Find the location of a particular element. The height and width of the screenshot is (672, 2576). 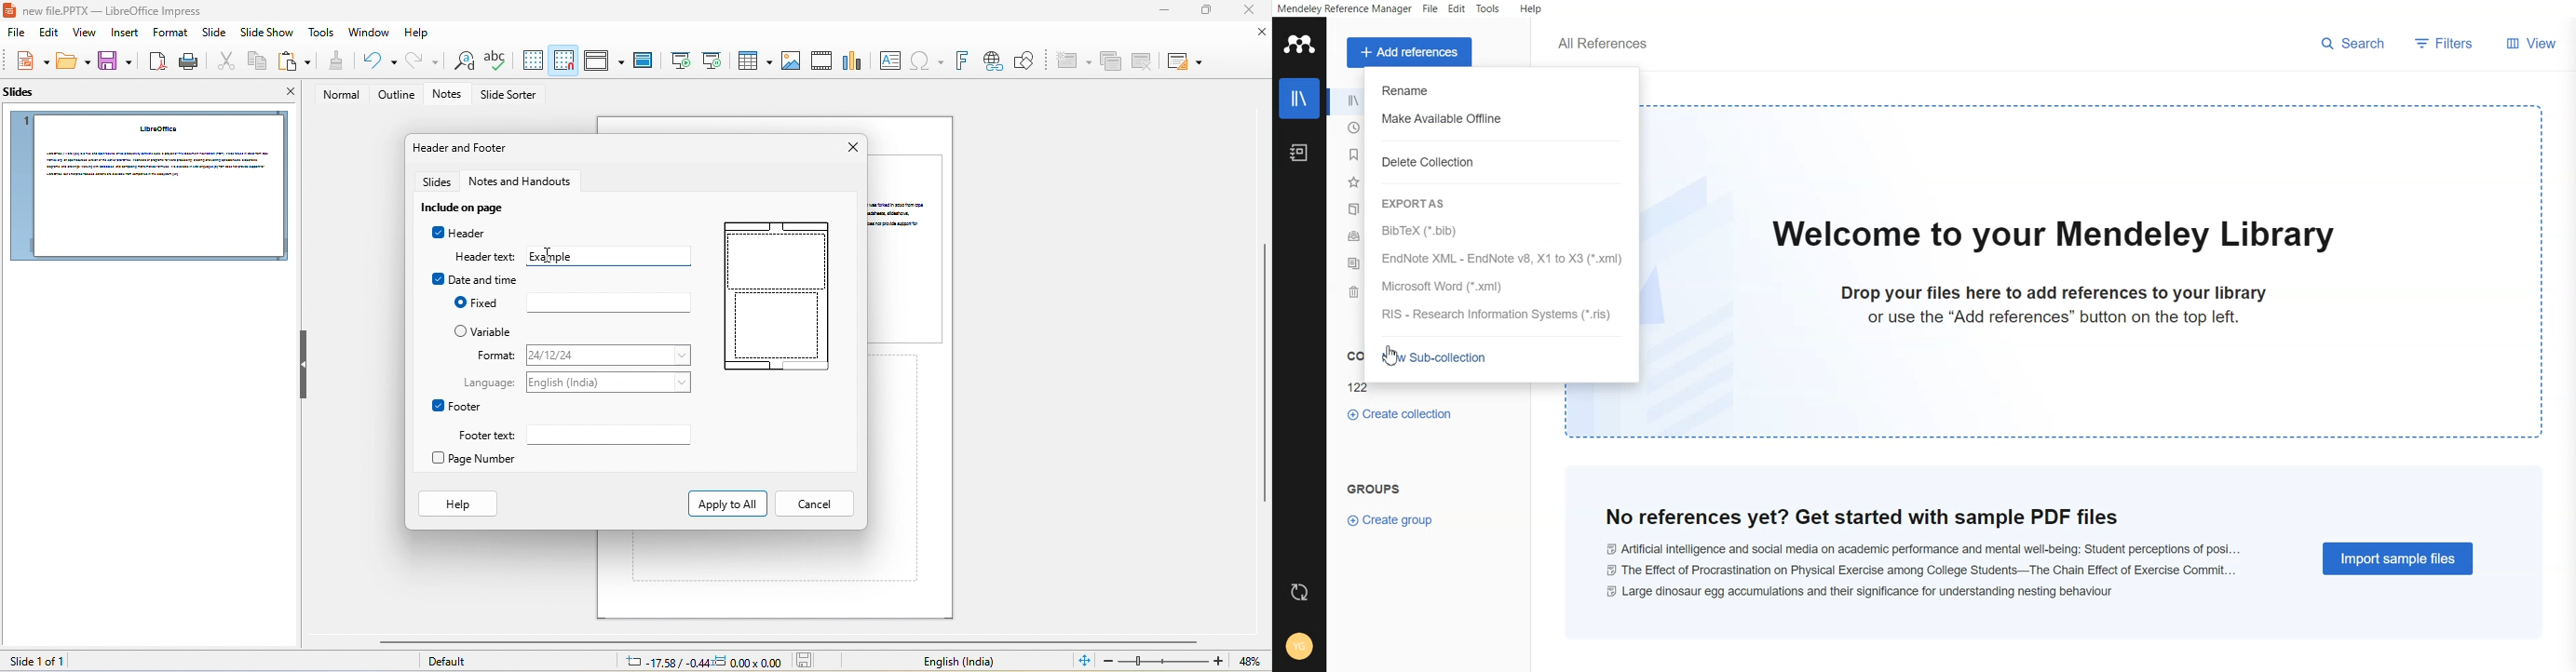

Export As is located at coordinates (1490, 204).